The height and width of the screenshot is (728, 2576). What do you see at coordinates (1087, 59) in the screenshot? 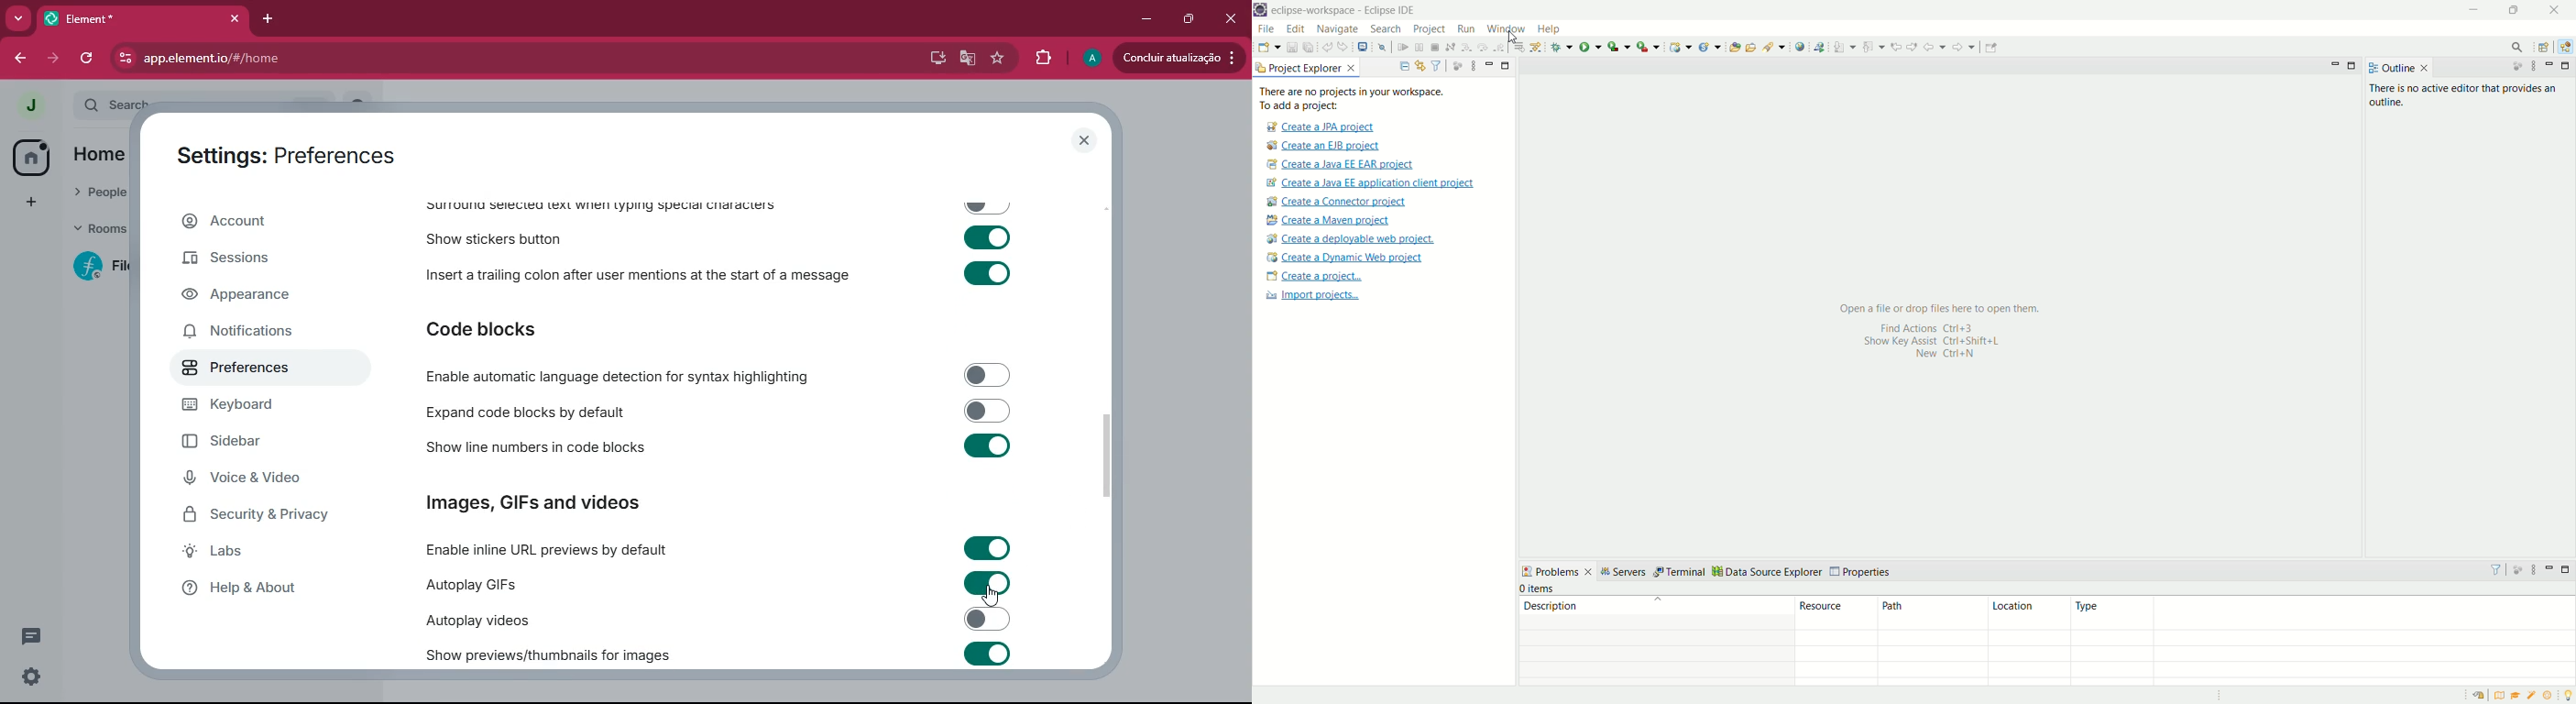
I see `profile ` at bounding box center [1087, 59].